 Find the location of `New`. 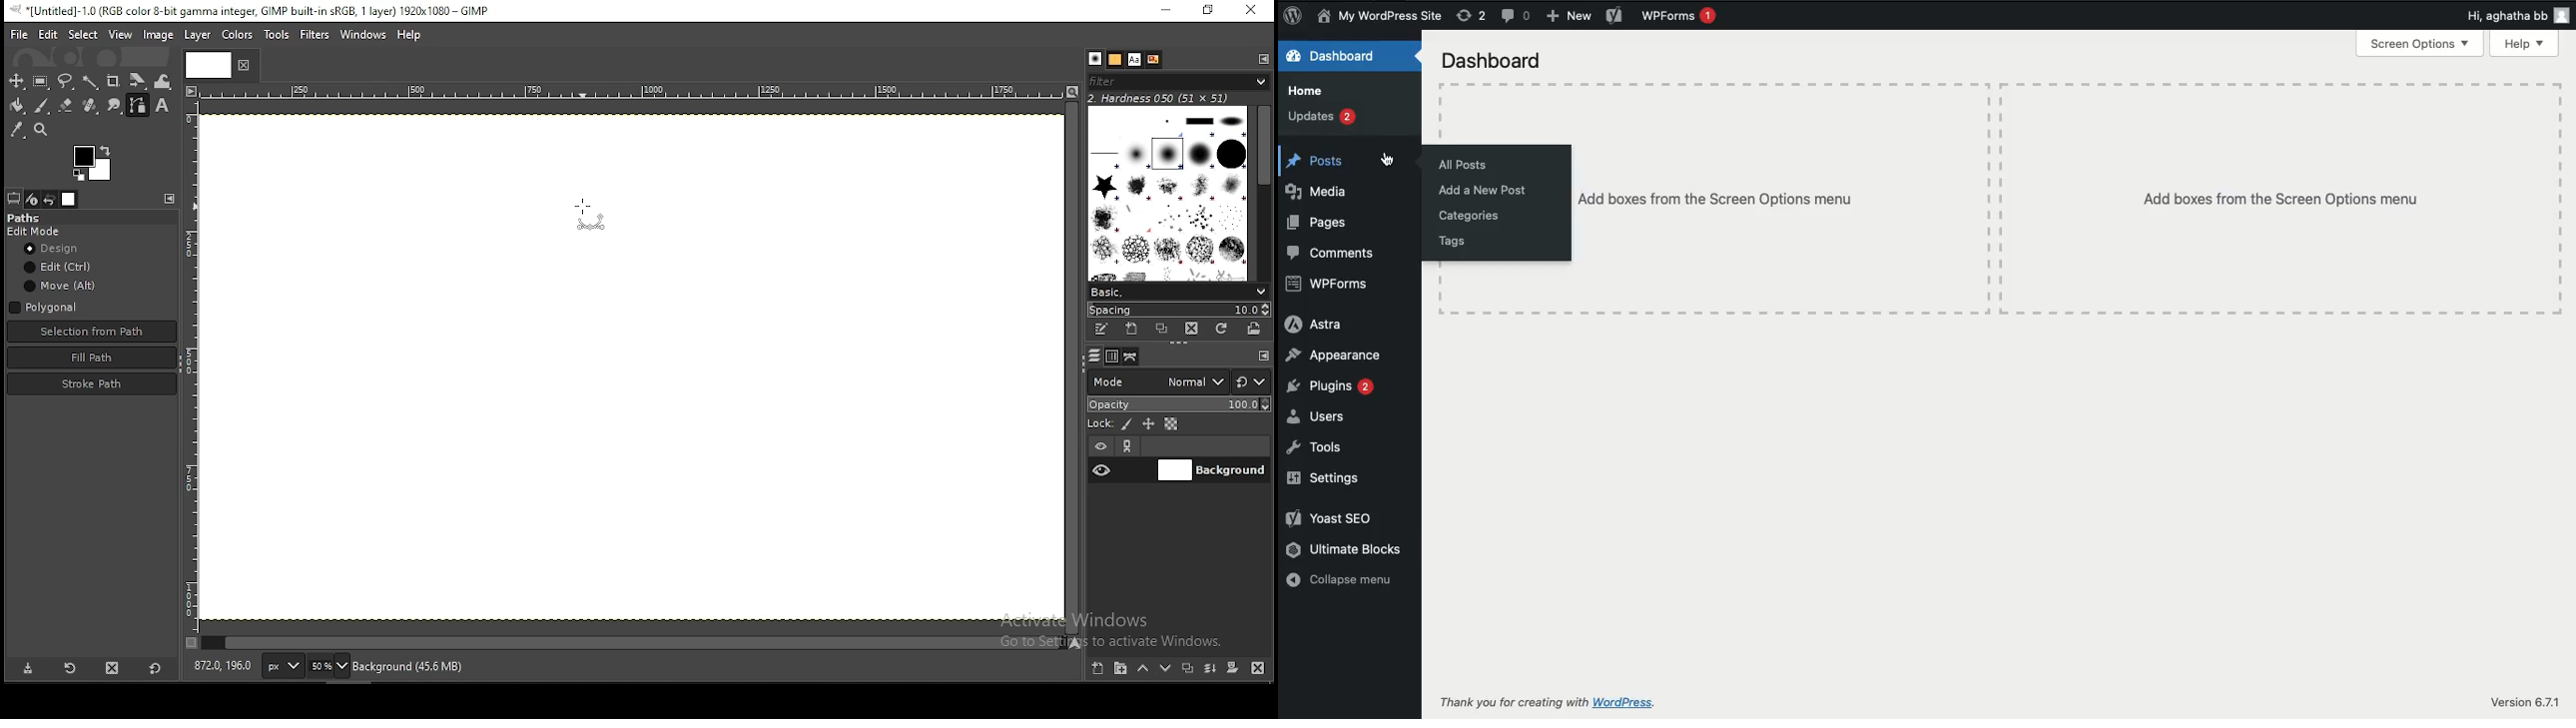

New is located at coordinates (1570, 16).